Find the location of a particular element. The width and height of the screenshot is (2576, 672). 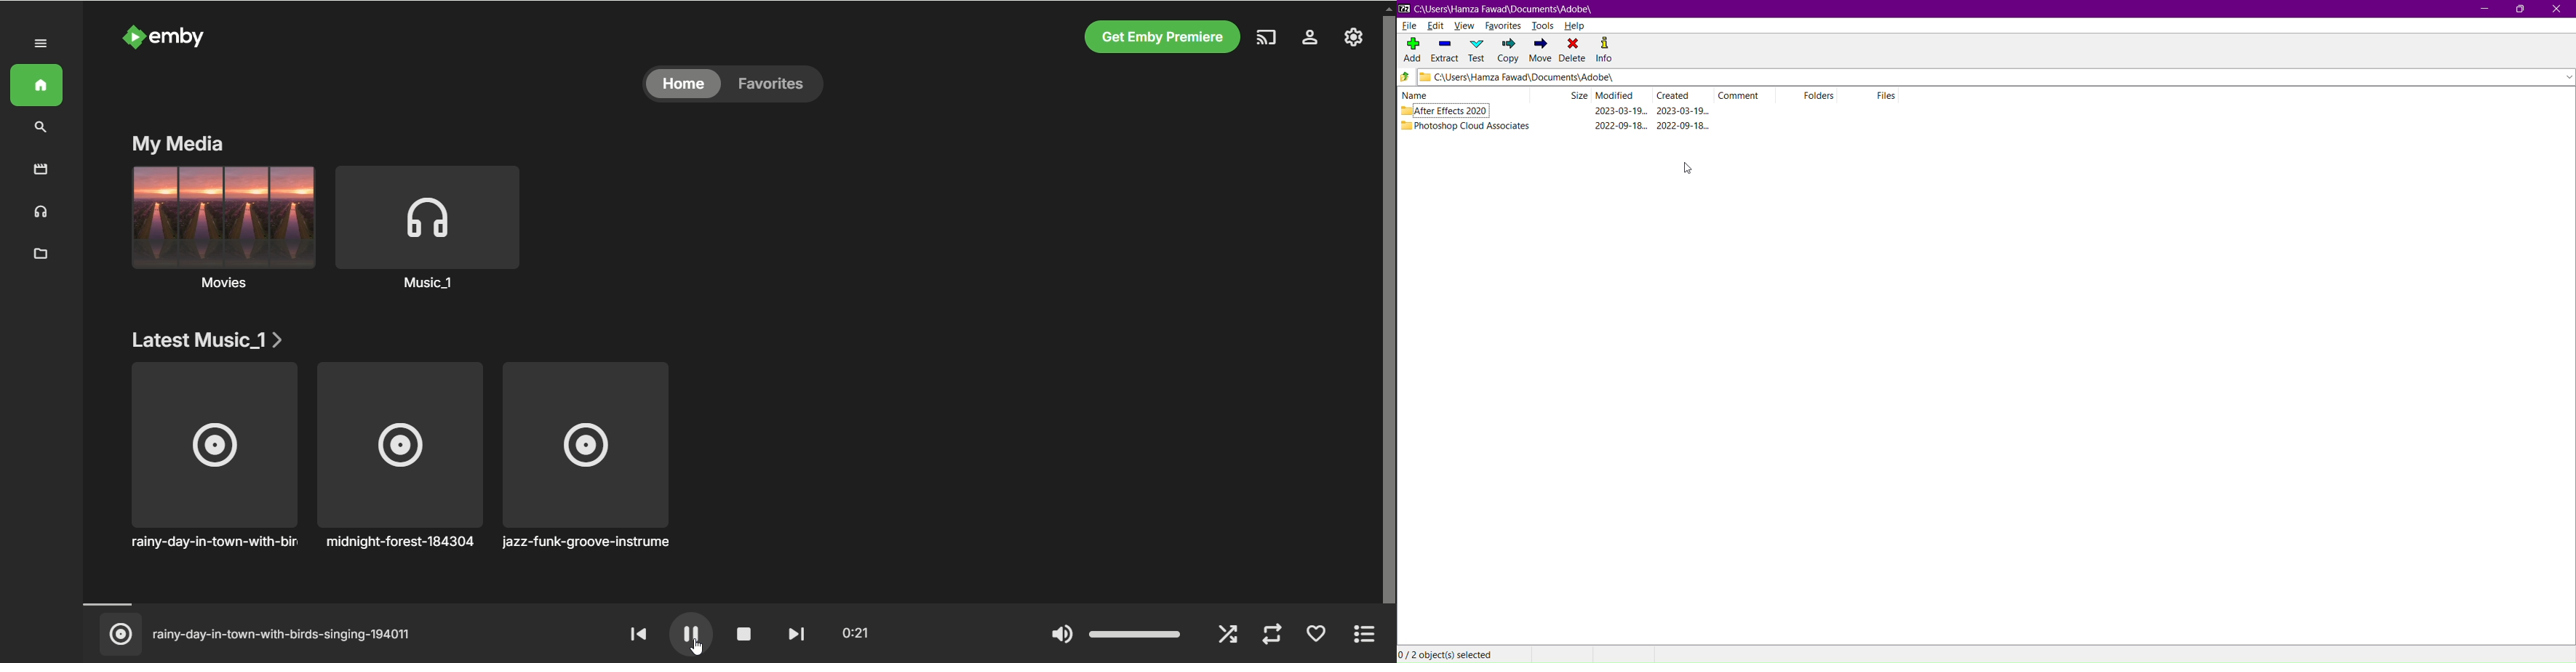

latest music is located at coordinates (210, 340).